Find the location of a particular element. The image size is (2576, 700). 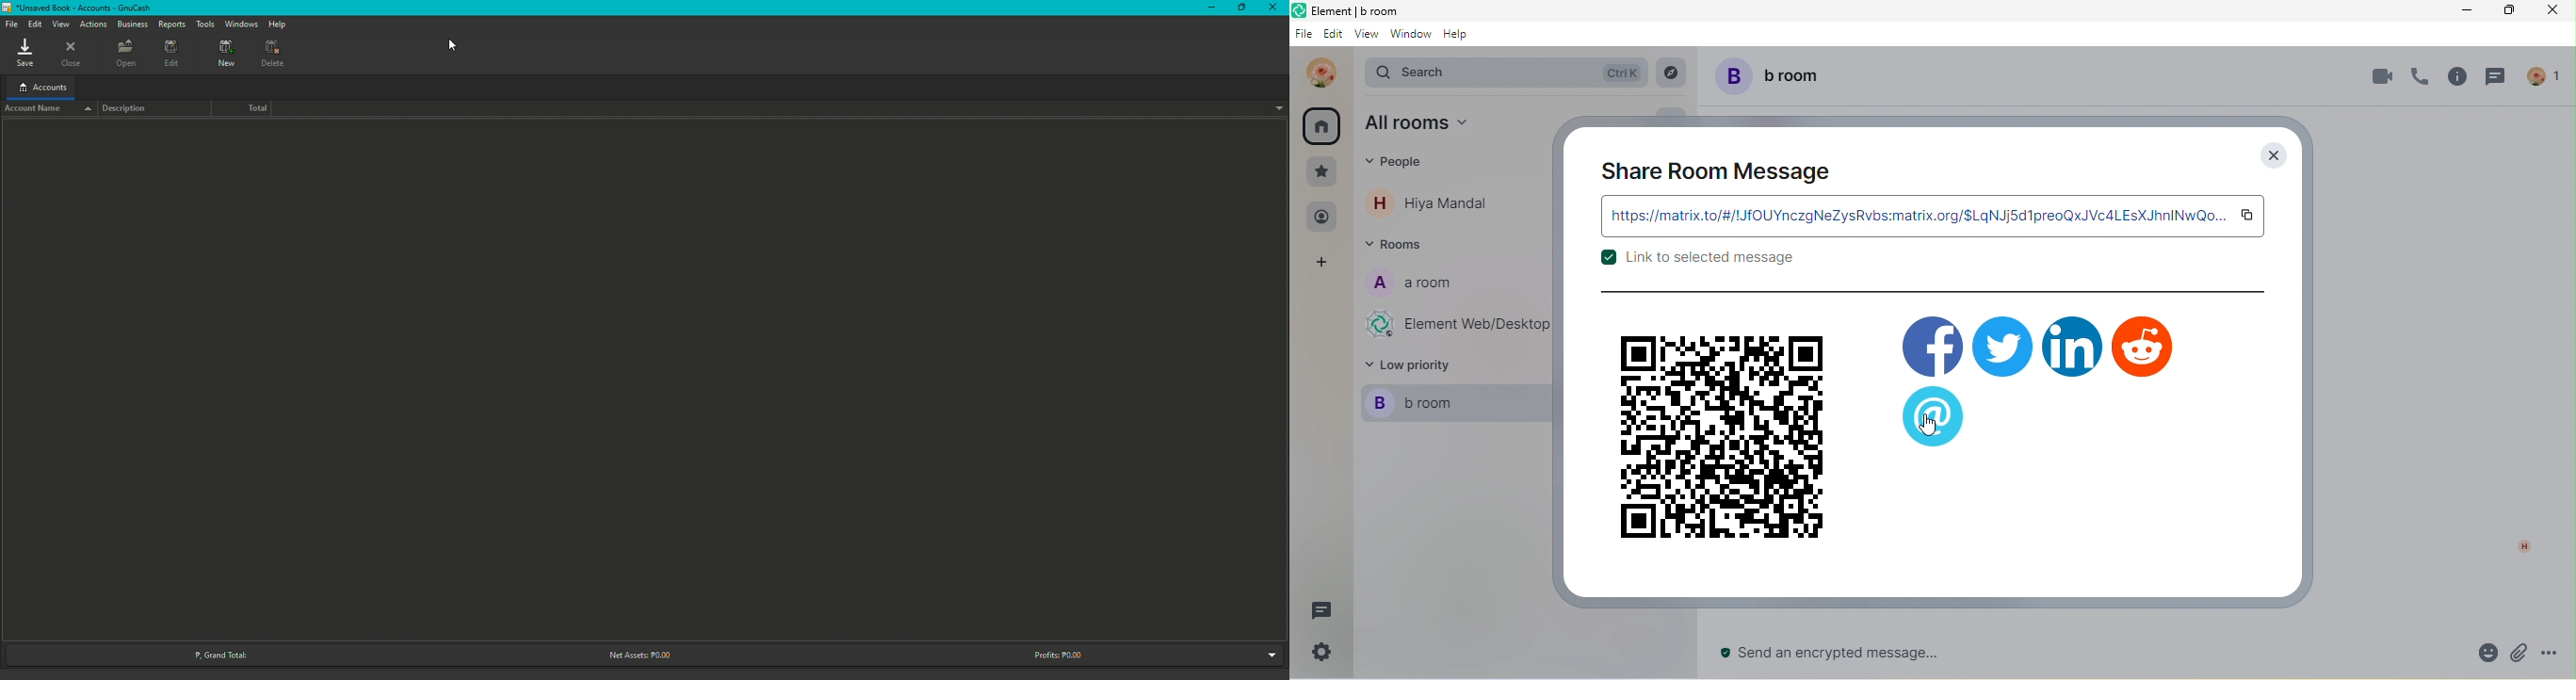

explore is located at coordinates (1672, 73).